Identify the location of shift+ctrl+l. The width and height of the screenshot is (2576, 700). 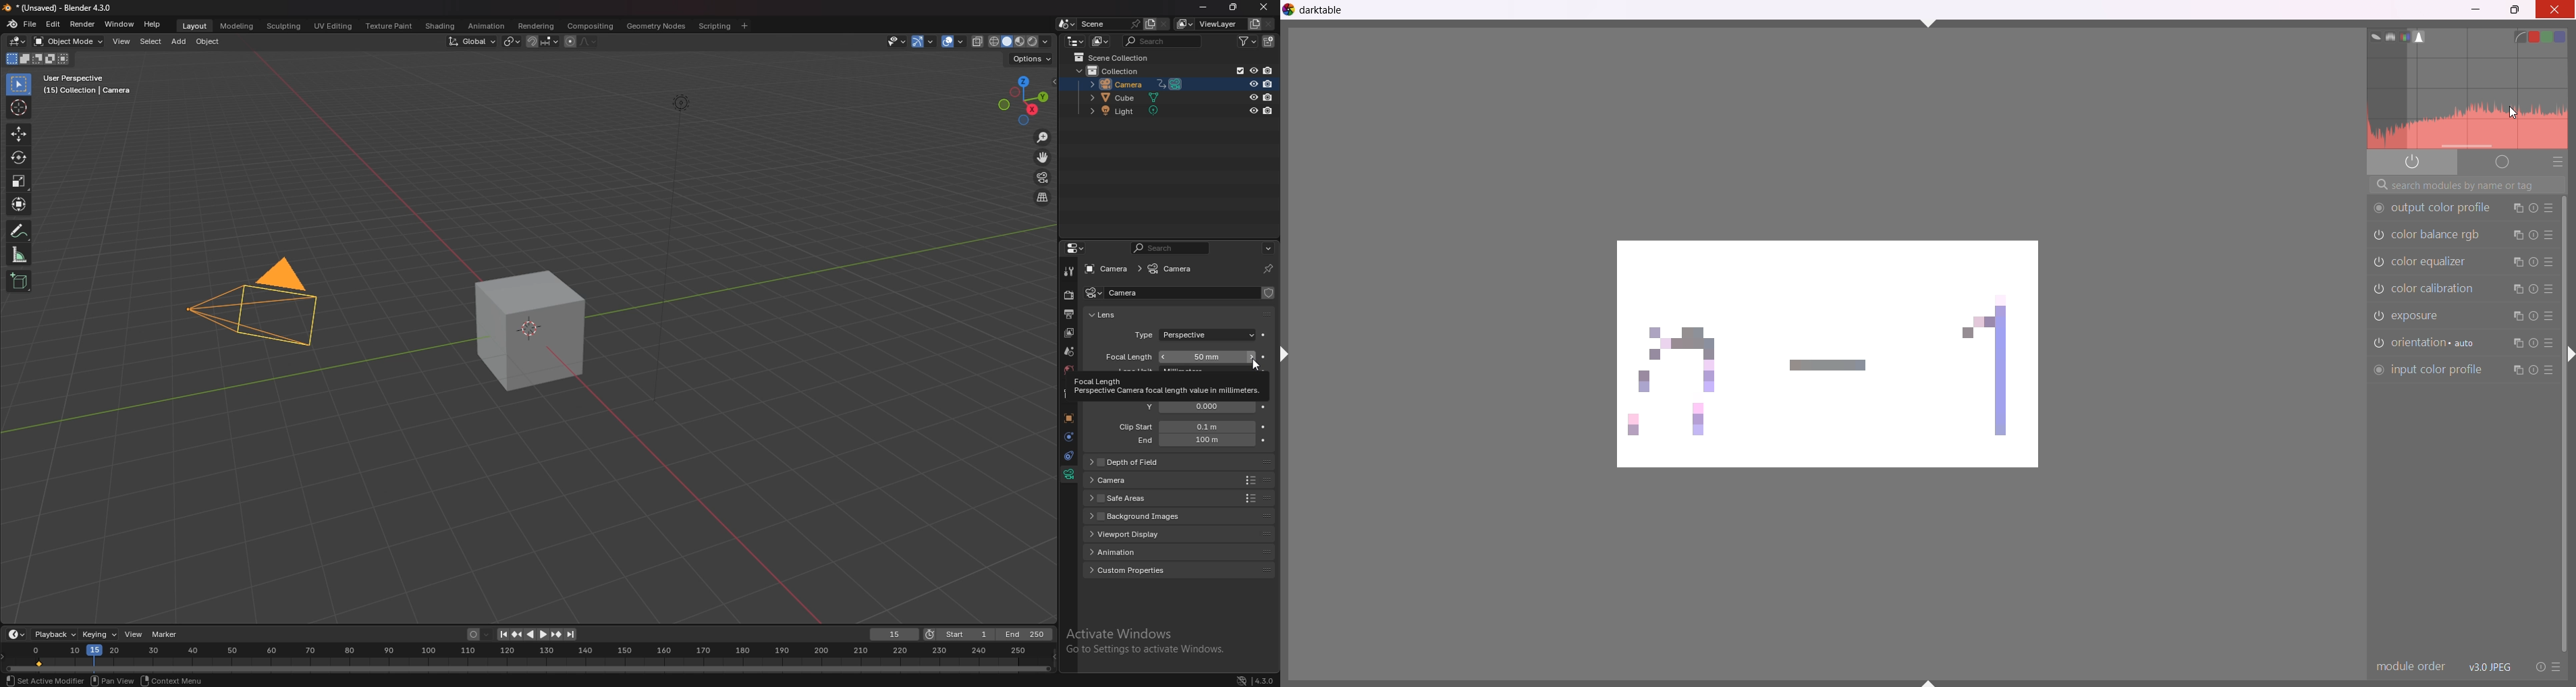
(1288, 354).